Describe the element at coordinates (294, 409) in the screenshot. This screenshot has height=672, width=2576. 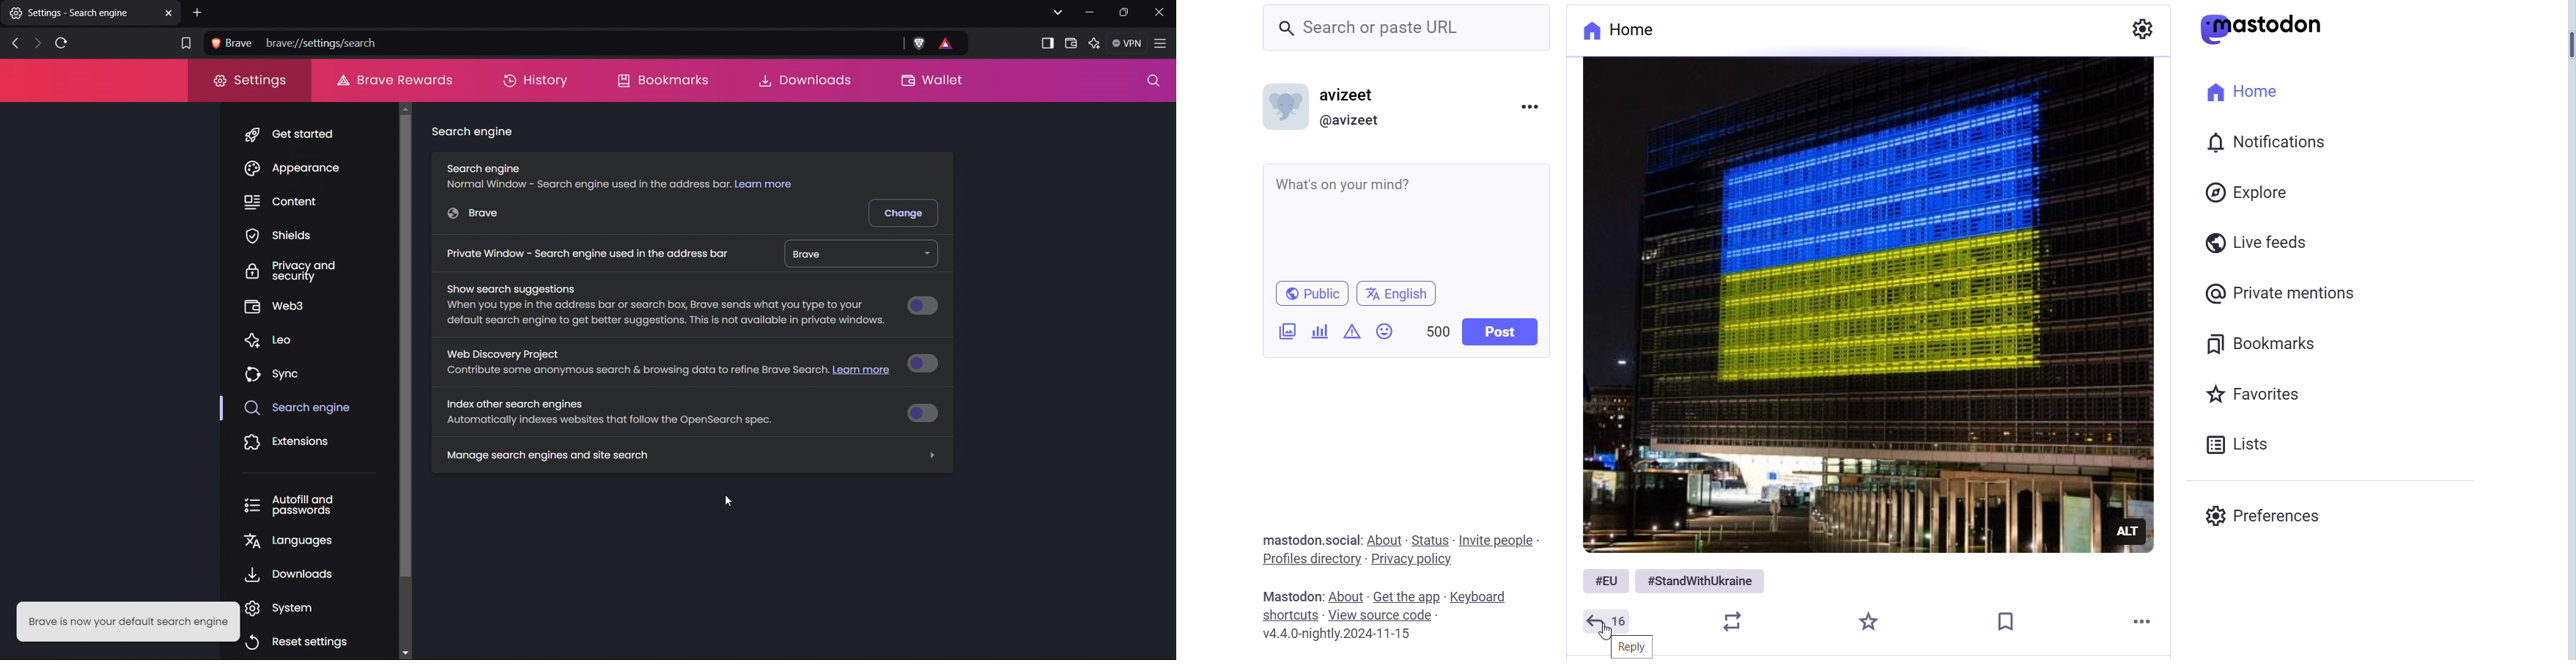
I see `Search Engine (selected)` at that location.